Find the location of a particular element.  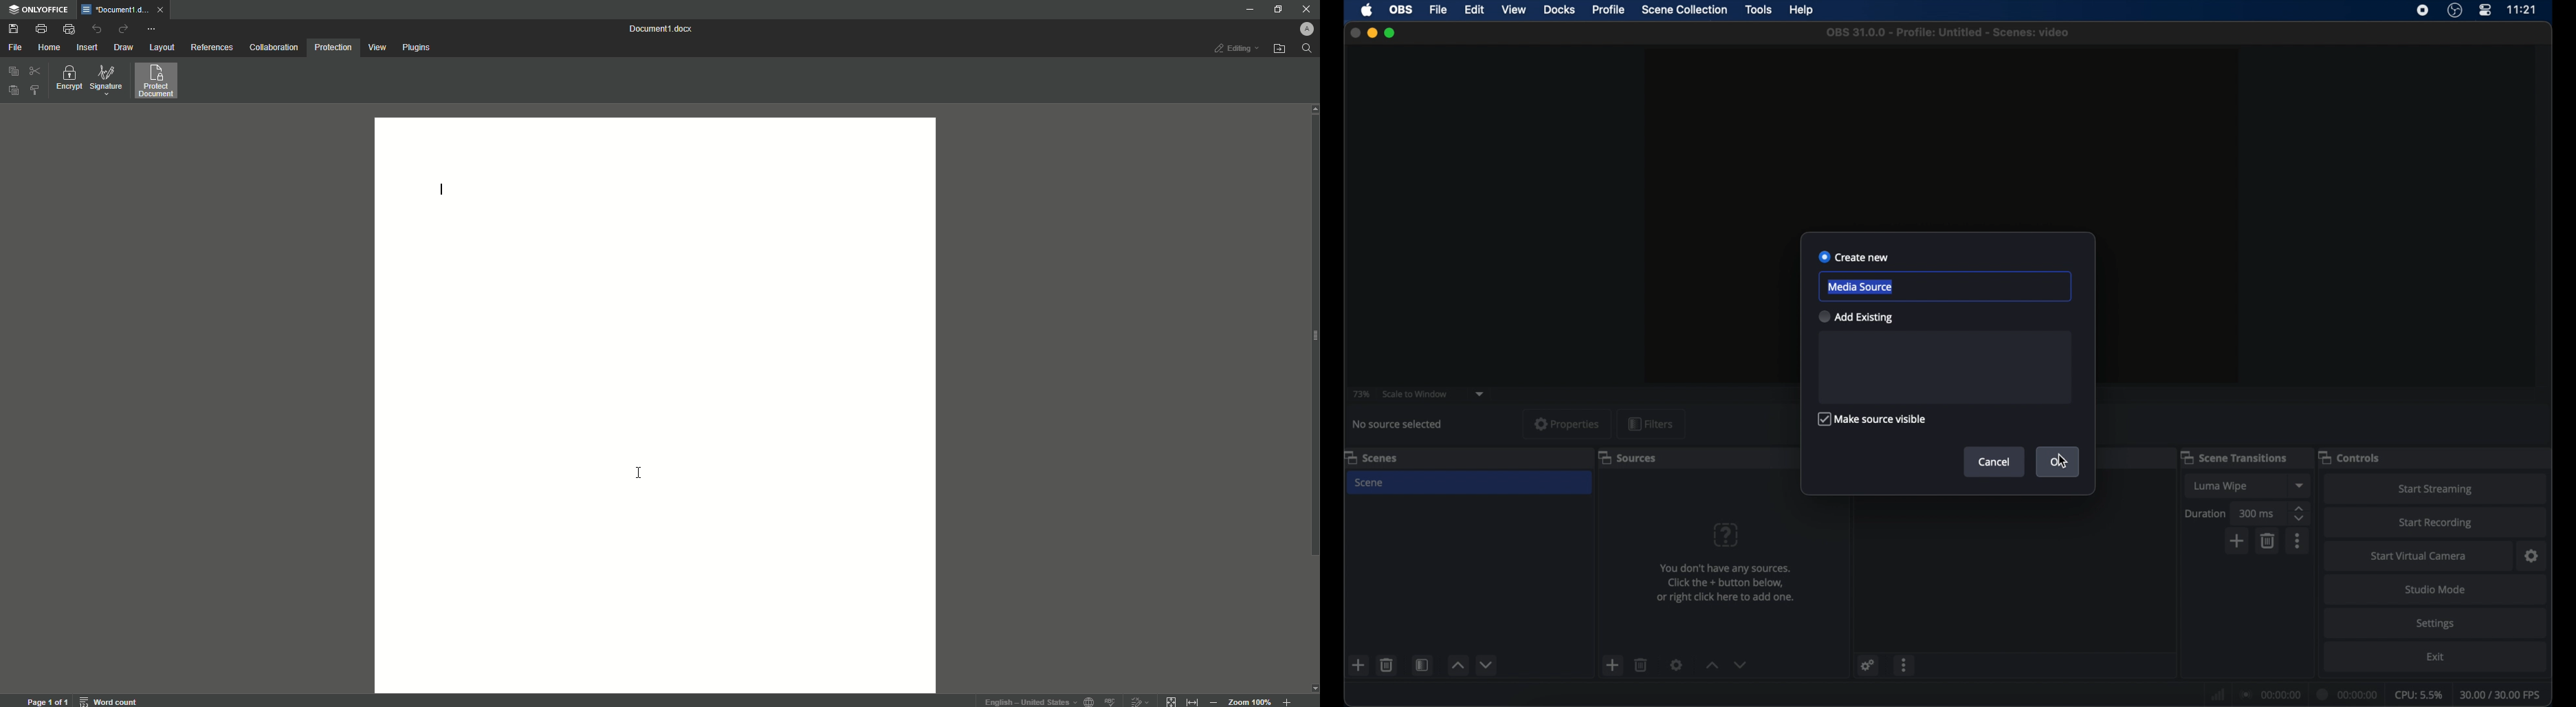

create new is located at coordinates (1855, 257).